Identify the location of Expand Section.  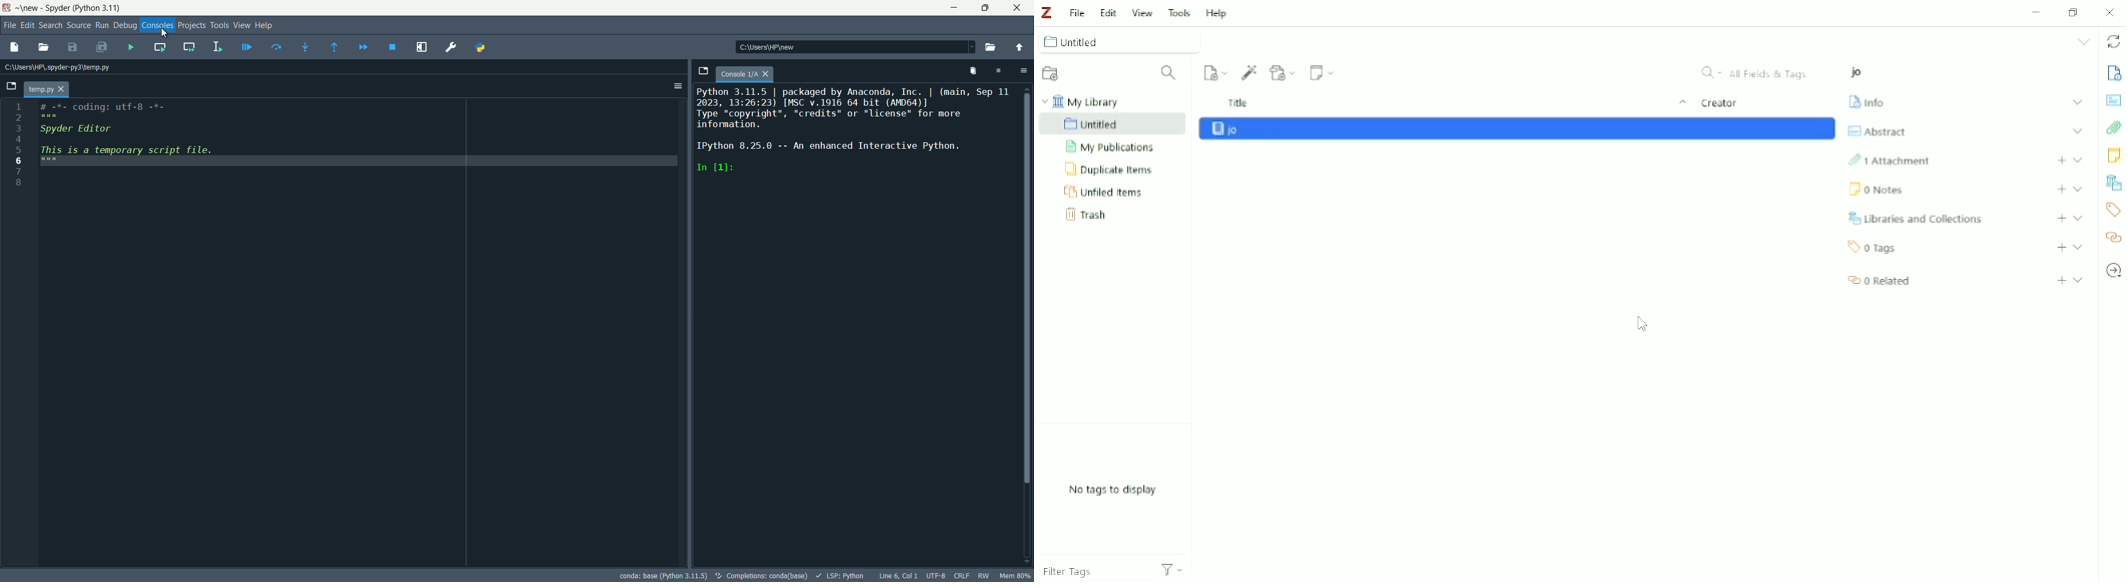
(2079, 160).